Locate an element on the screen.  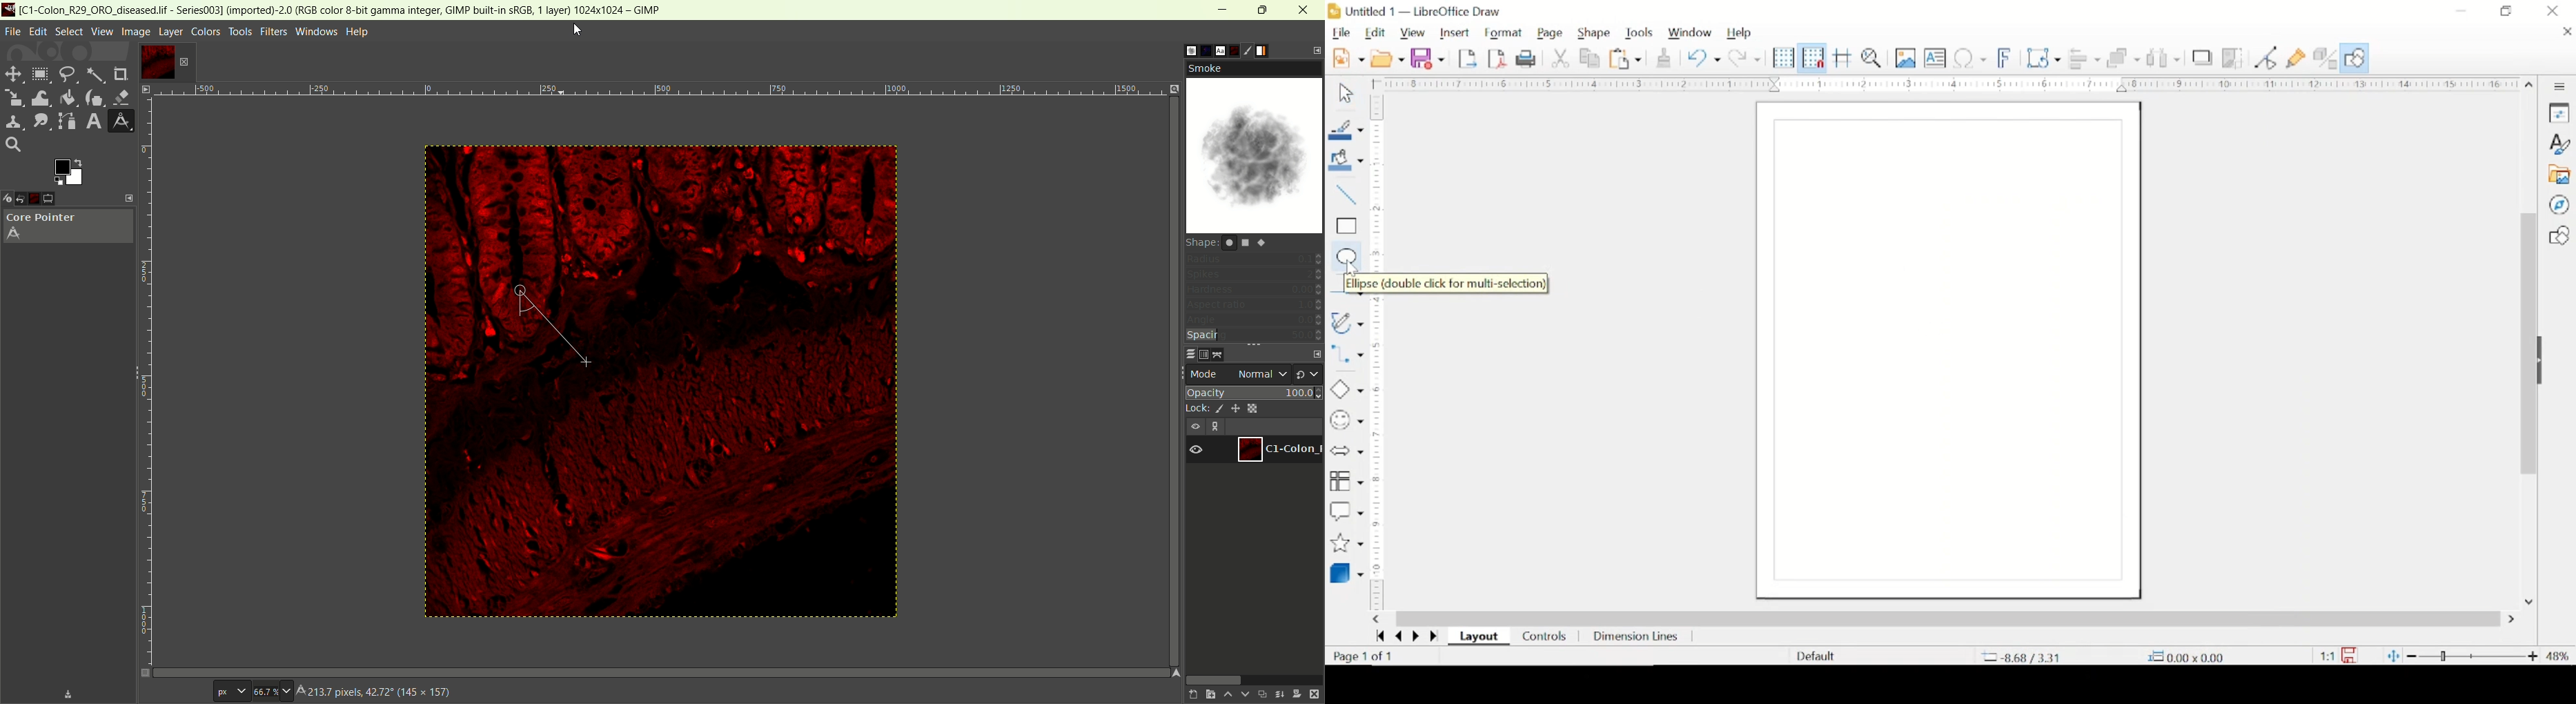
configure this tab is located at coordinates (1315, 51).